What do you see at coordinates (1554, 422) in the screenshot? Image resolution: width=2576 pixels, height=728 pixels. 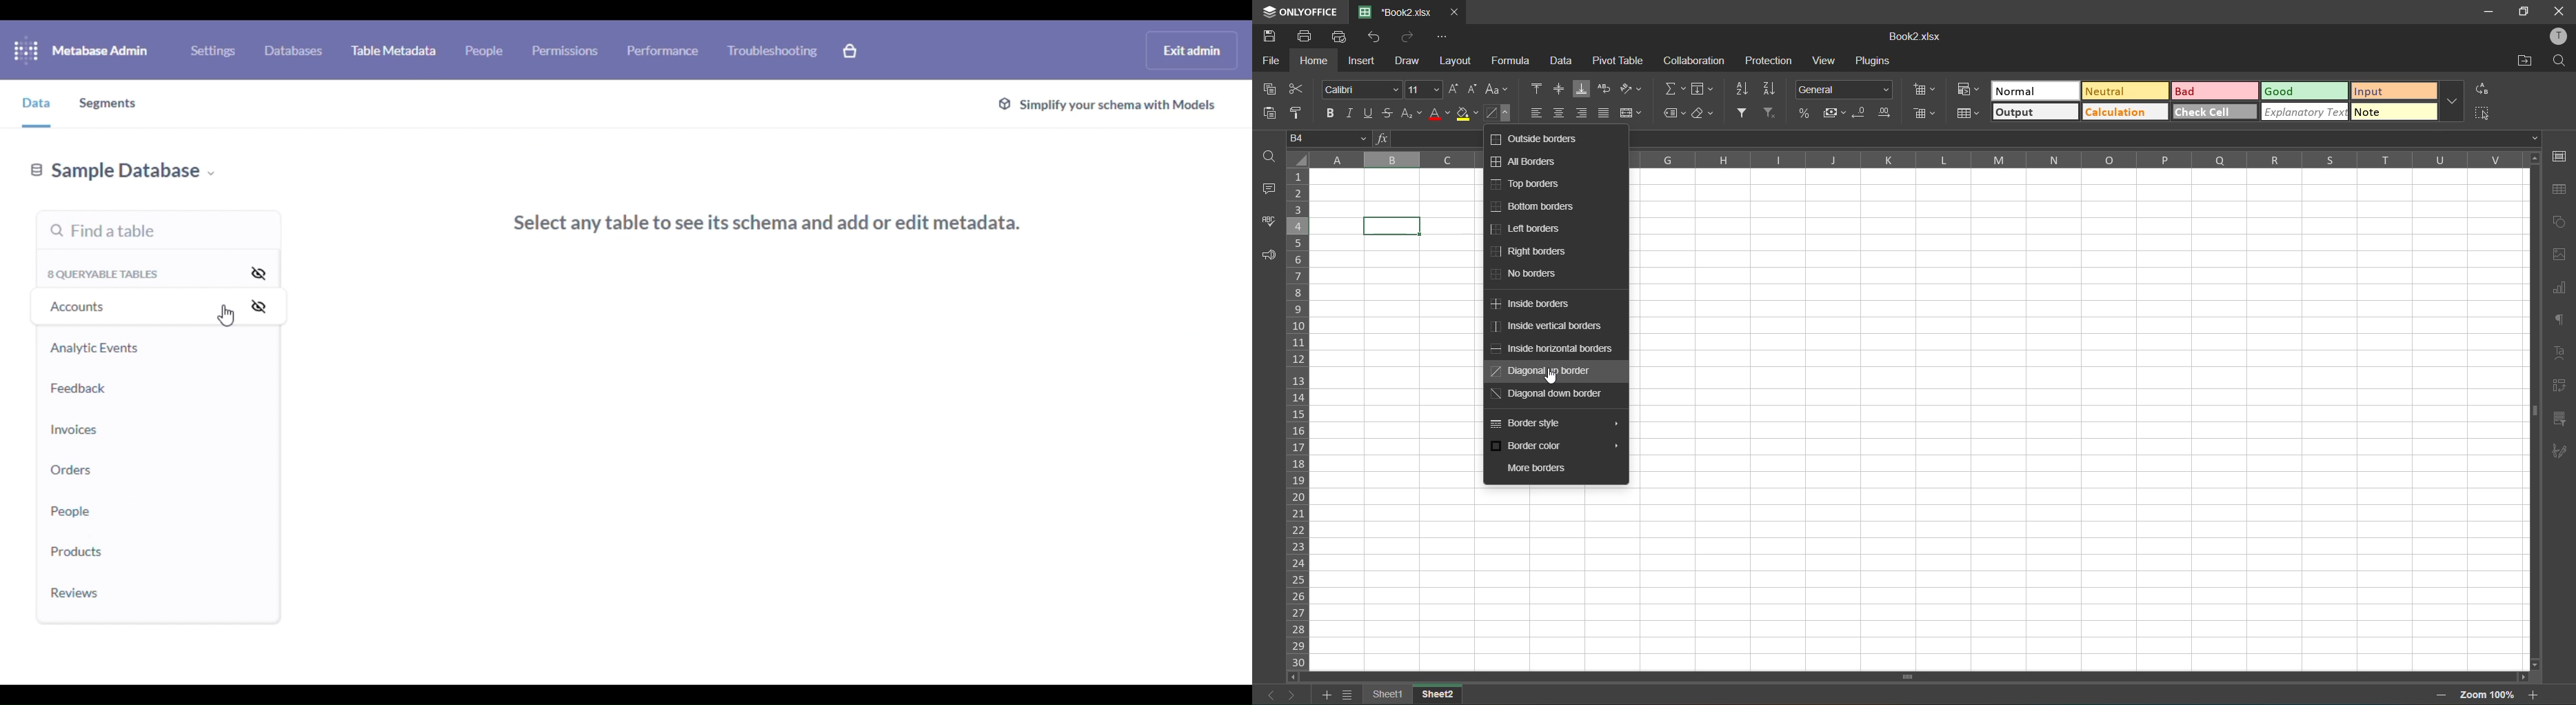 I see `border style` at bounding box center [1554, 422].